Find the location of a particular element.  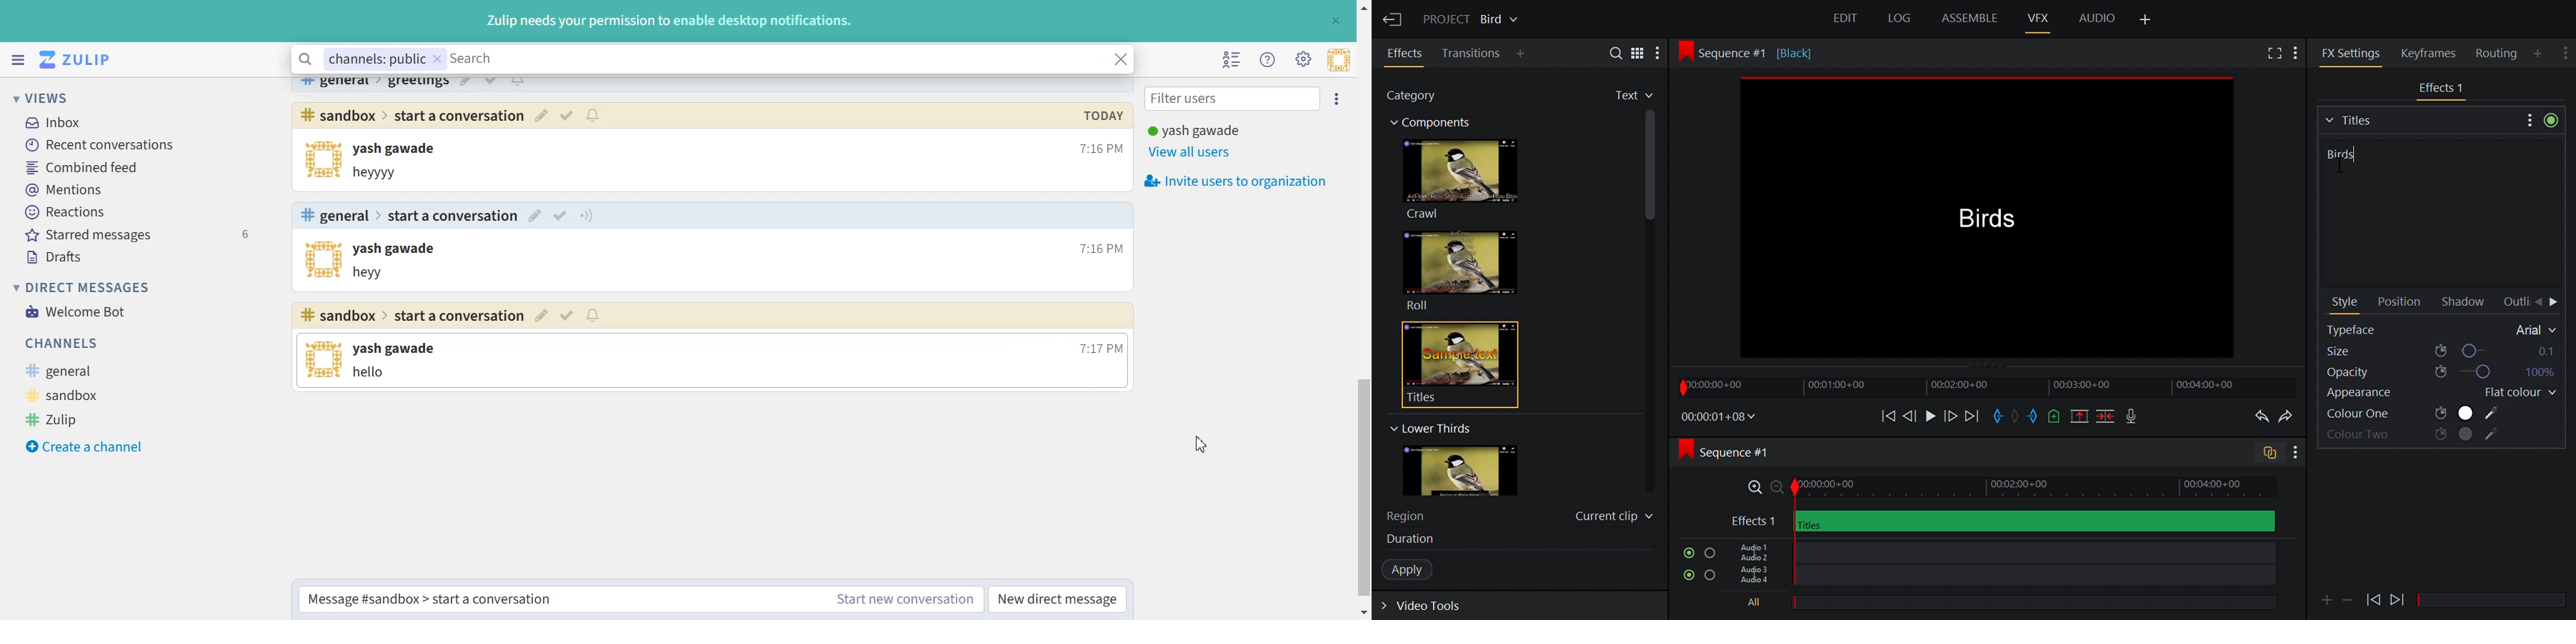

start a conversation is located at coordinates (455, 216).